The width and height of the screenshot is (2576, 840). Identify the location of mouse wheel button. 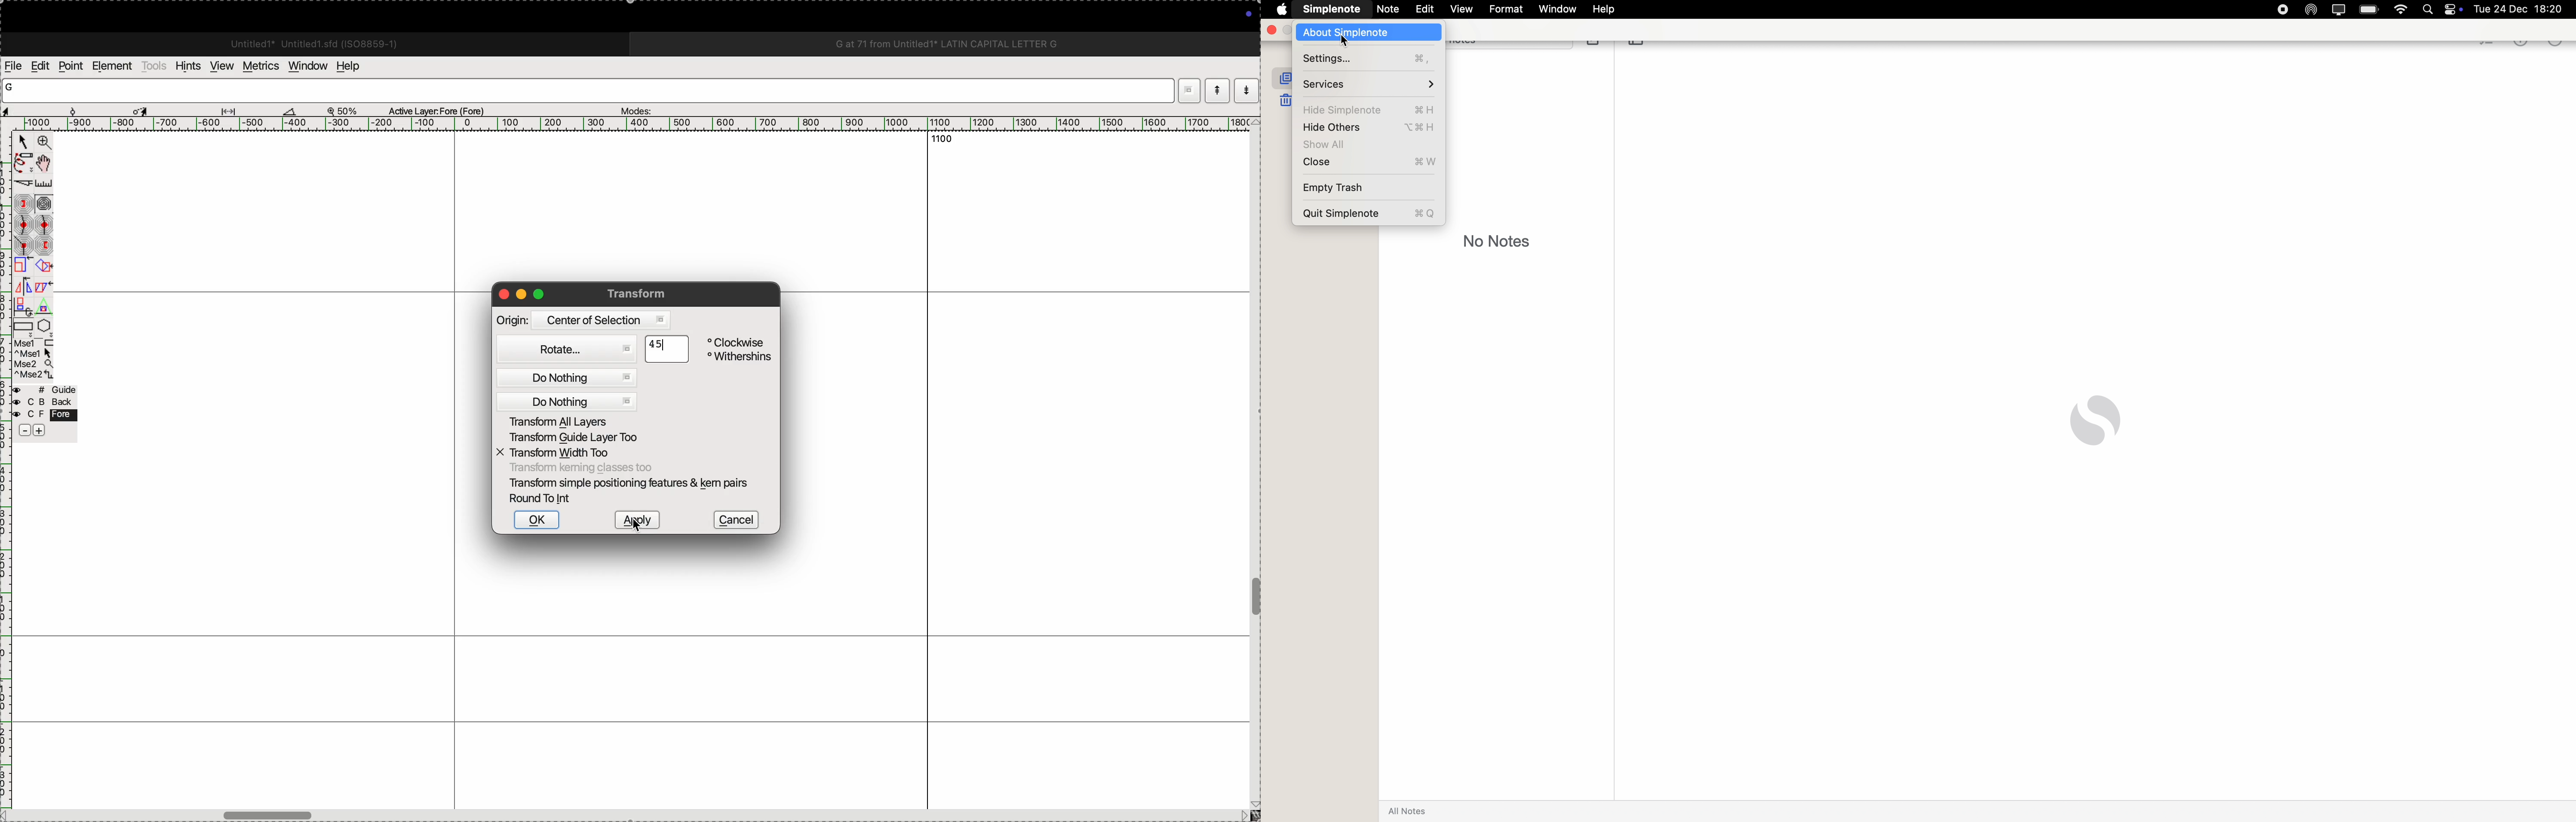
(35, 365).